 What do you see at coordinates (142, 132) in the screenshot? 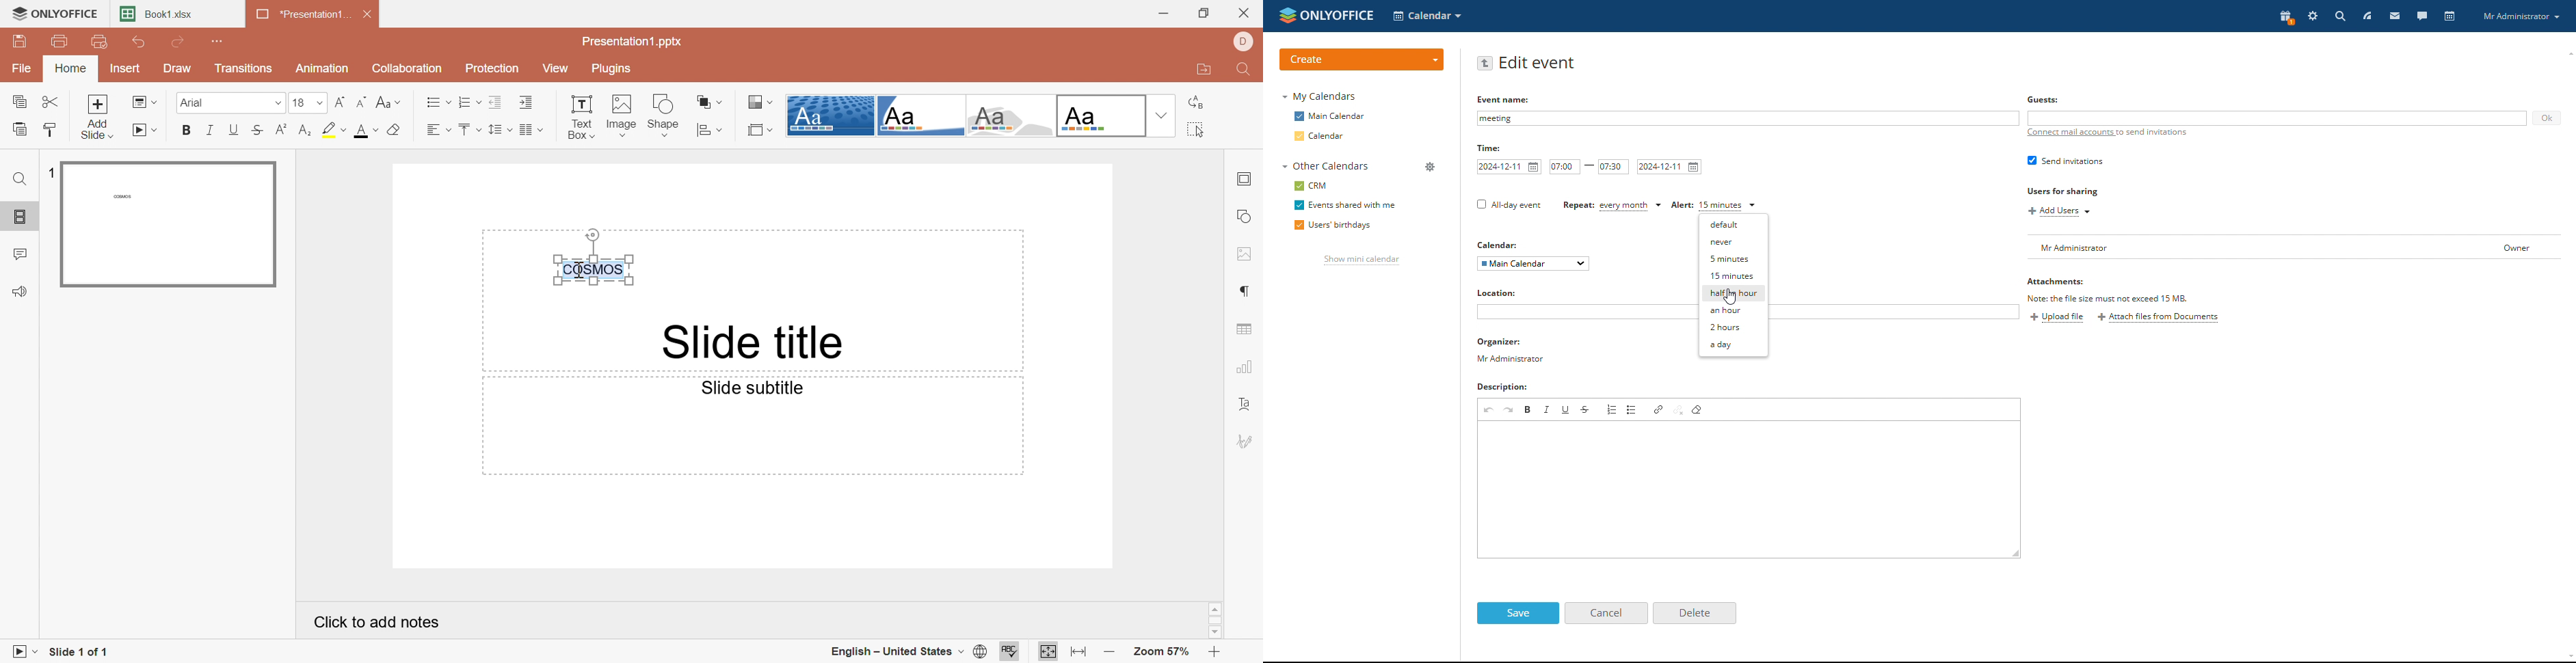
I see `Start slideshow` at bounding box center [142, 132].